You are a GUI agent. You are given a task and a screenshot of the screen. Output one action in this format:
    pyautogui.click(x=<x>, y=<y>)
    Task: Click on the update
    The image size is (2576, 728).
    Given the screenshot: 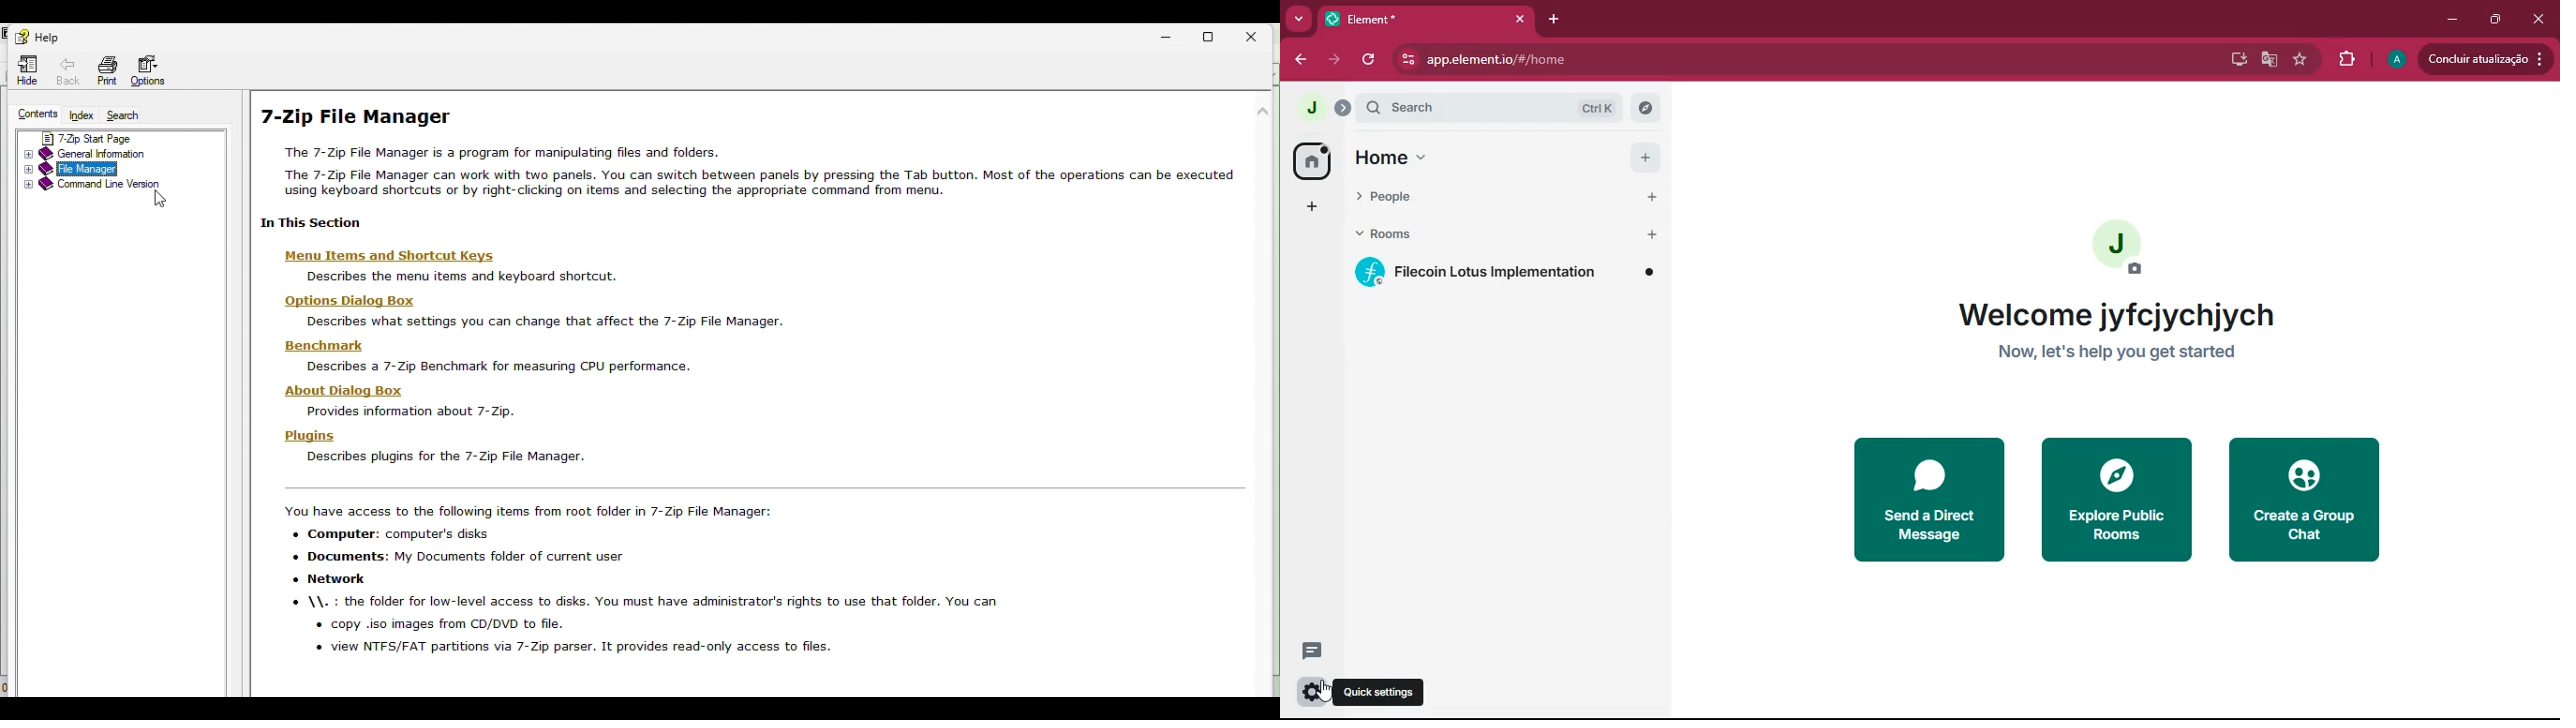 What is the action you would take?
    pyautogui.click(x=2486, y=60)
    